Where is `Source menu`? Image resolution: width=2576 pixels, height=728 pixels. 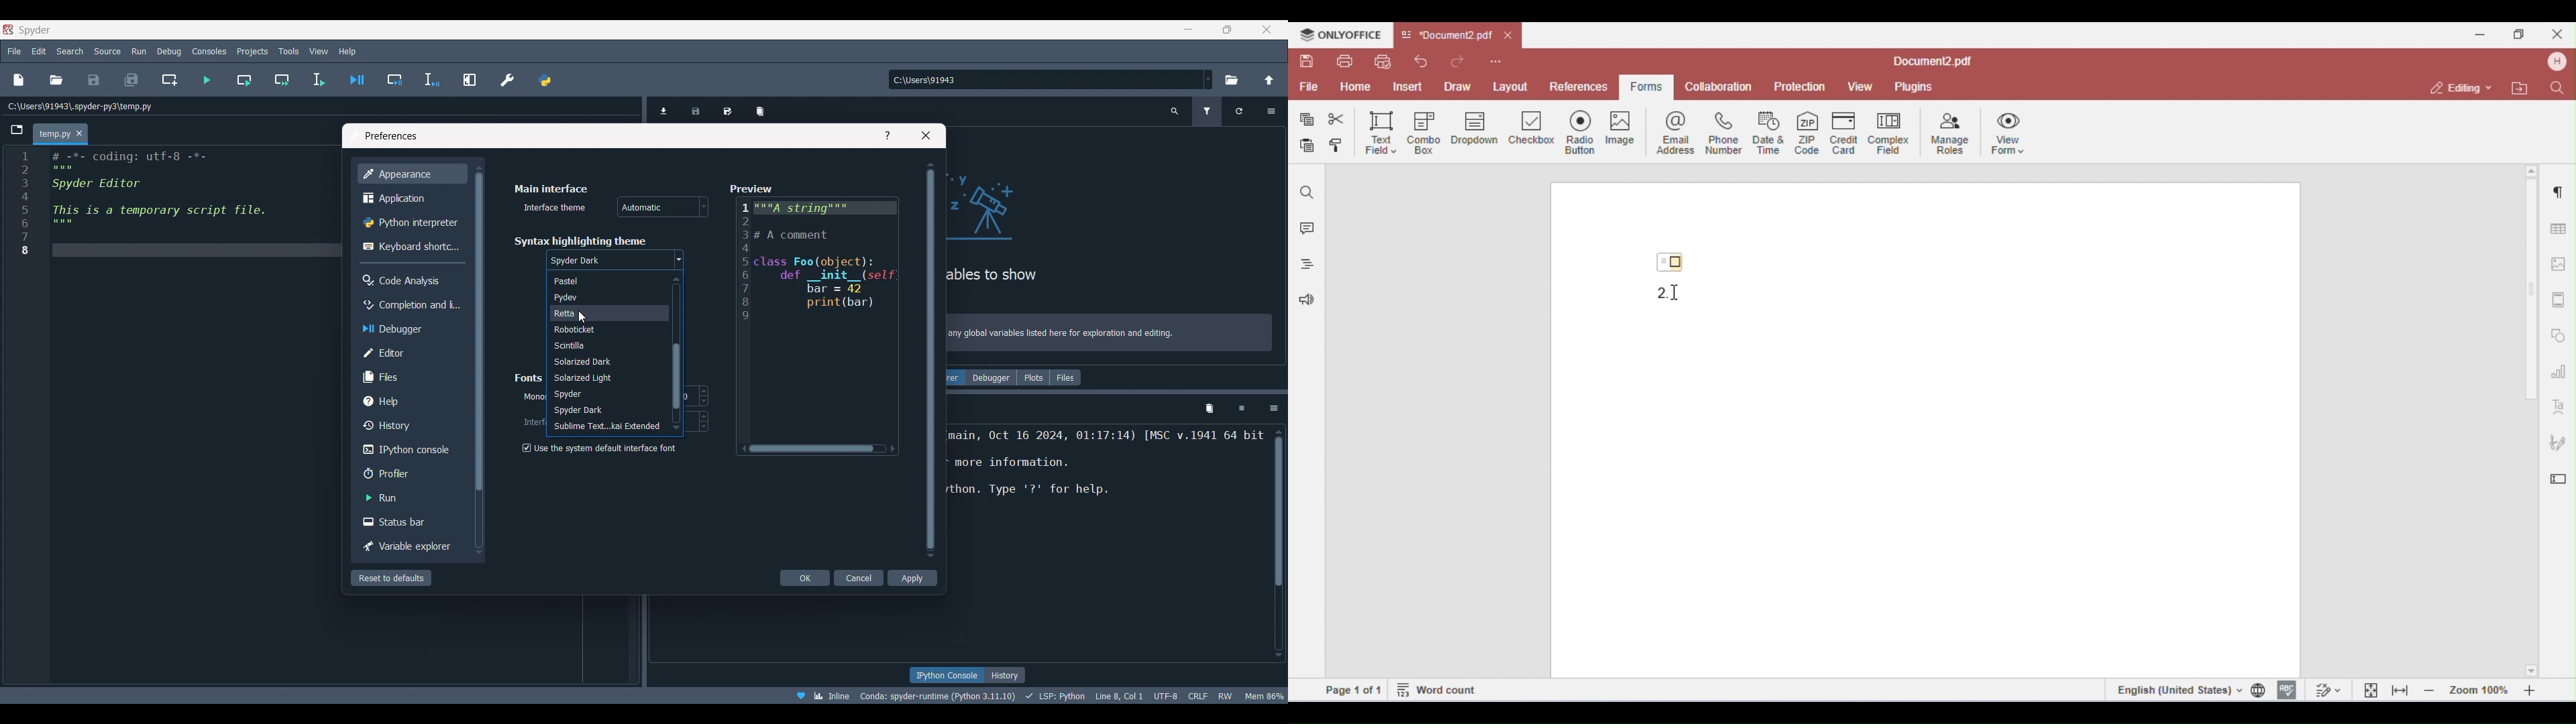 Source menu is located at coordinates (108, 50).